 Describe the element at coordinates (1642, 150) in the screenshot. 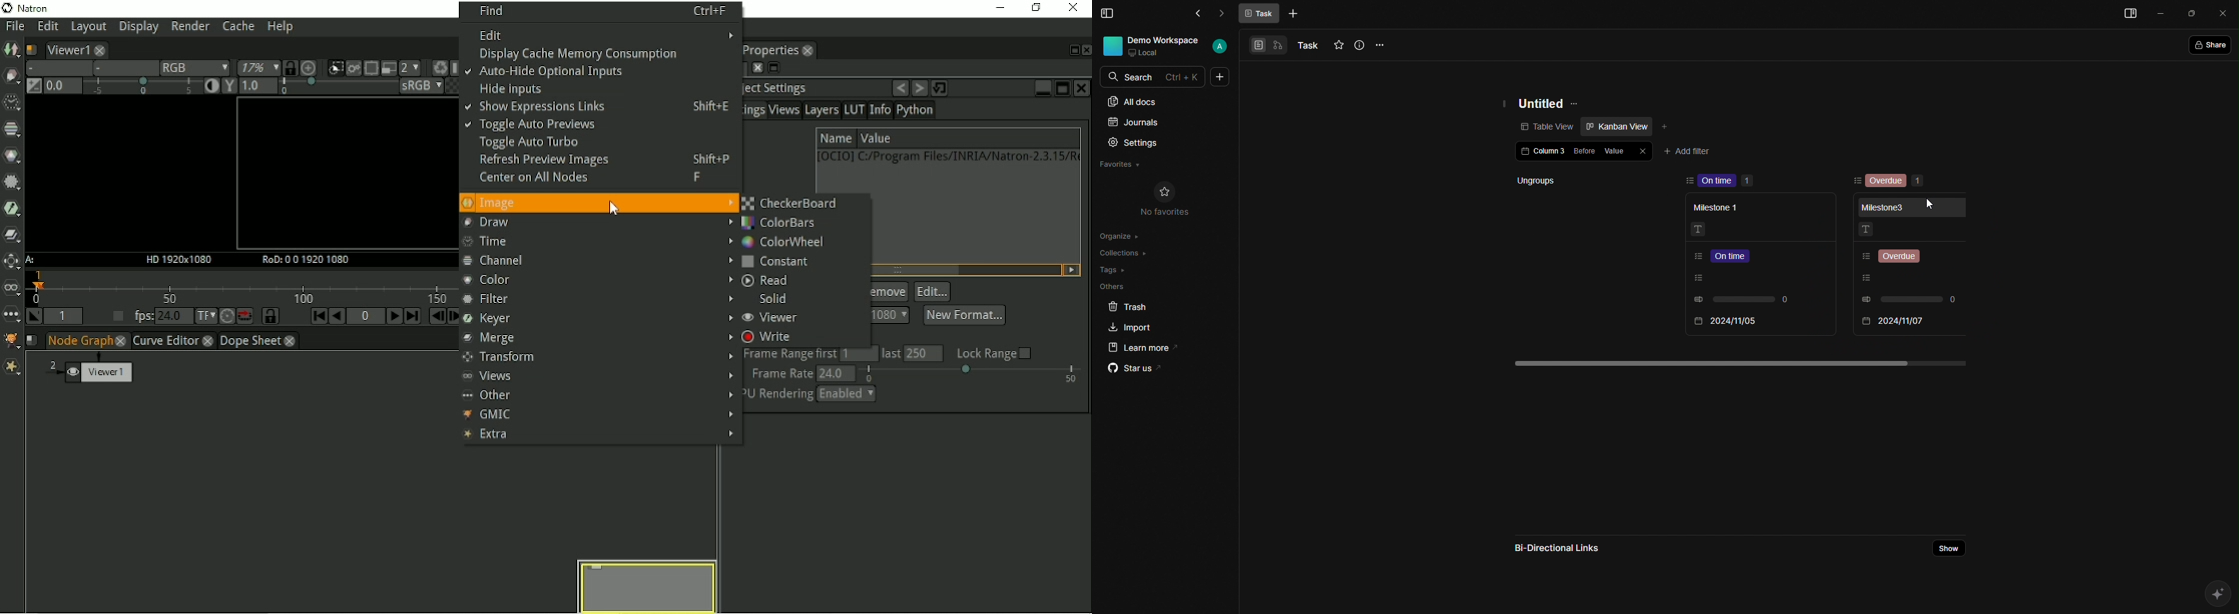

I see `Close` at that location.